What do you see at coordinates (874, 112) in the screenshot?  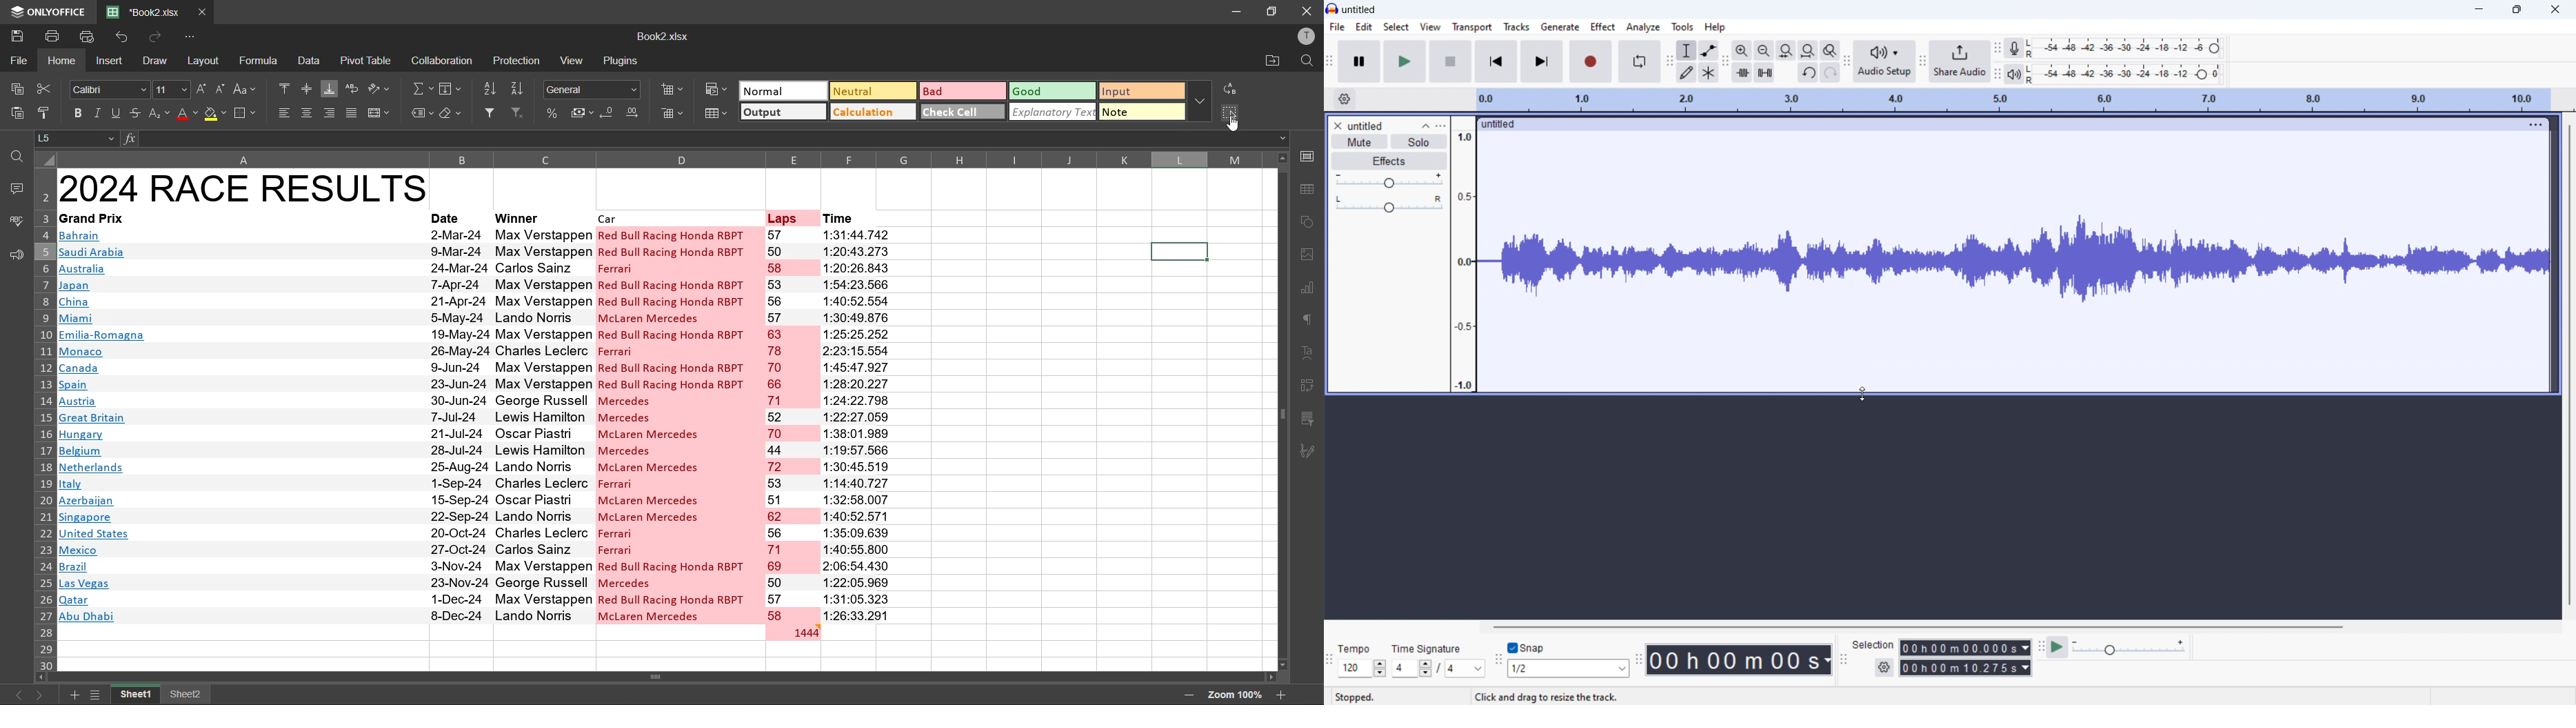 I see `calculation` at bounding box center [874, 112].